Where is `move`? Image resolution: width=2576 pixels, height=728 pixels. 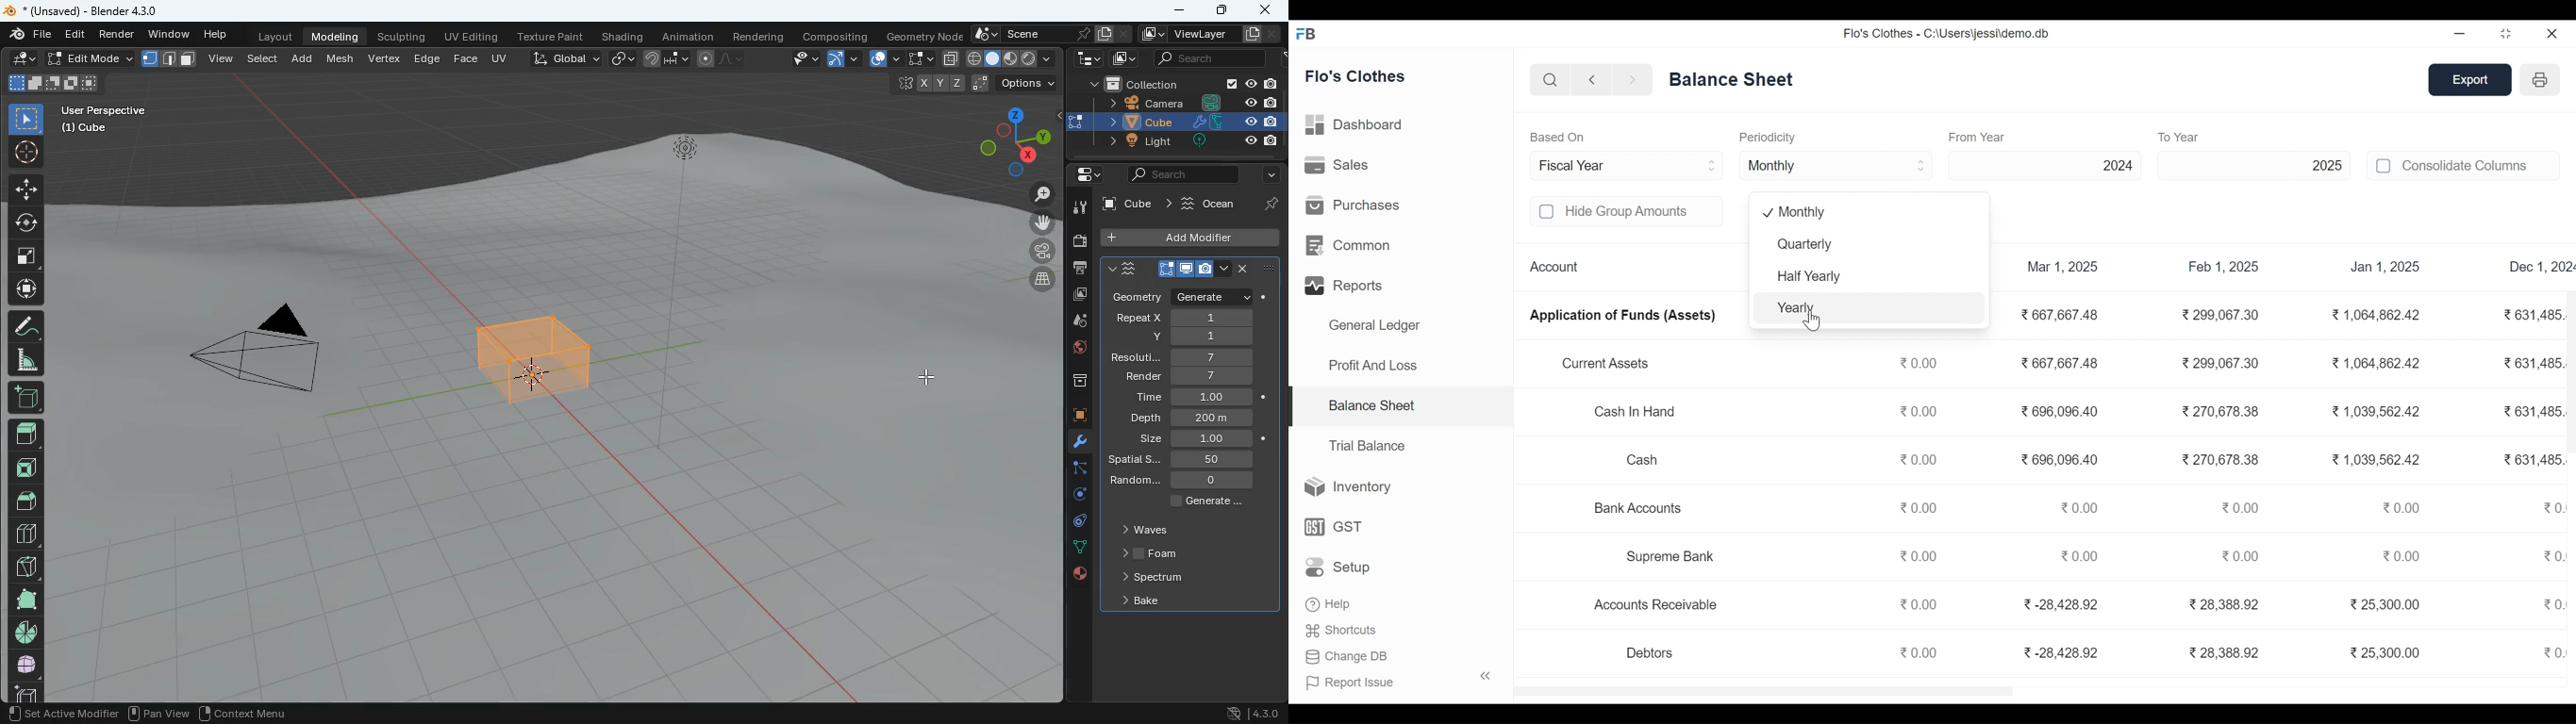
move is located at coordinates (25, 288).